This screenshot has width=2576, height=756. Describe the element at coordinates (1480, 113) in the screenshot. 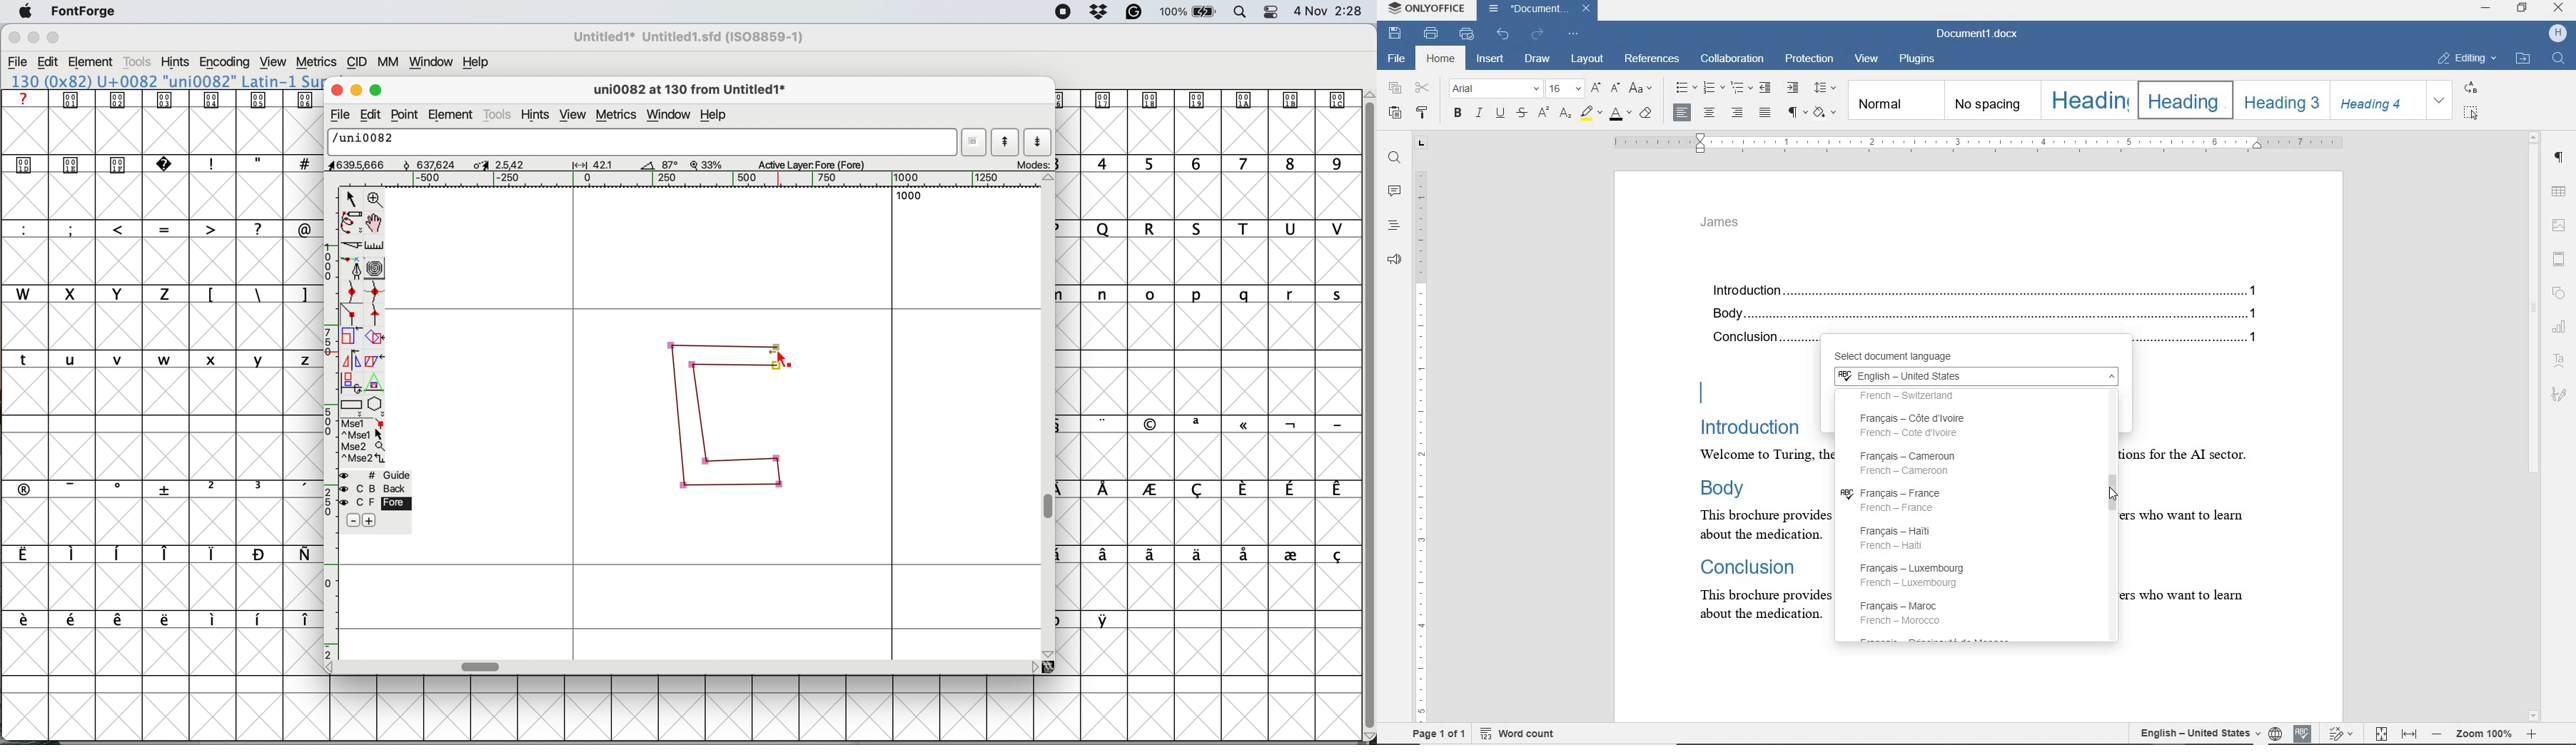

I see `italic` at that location.